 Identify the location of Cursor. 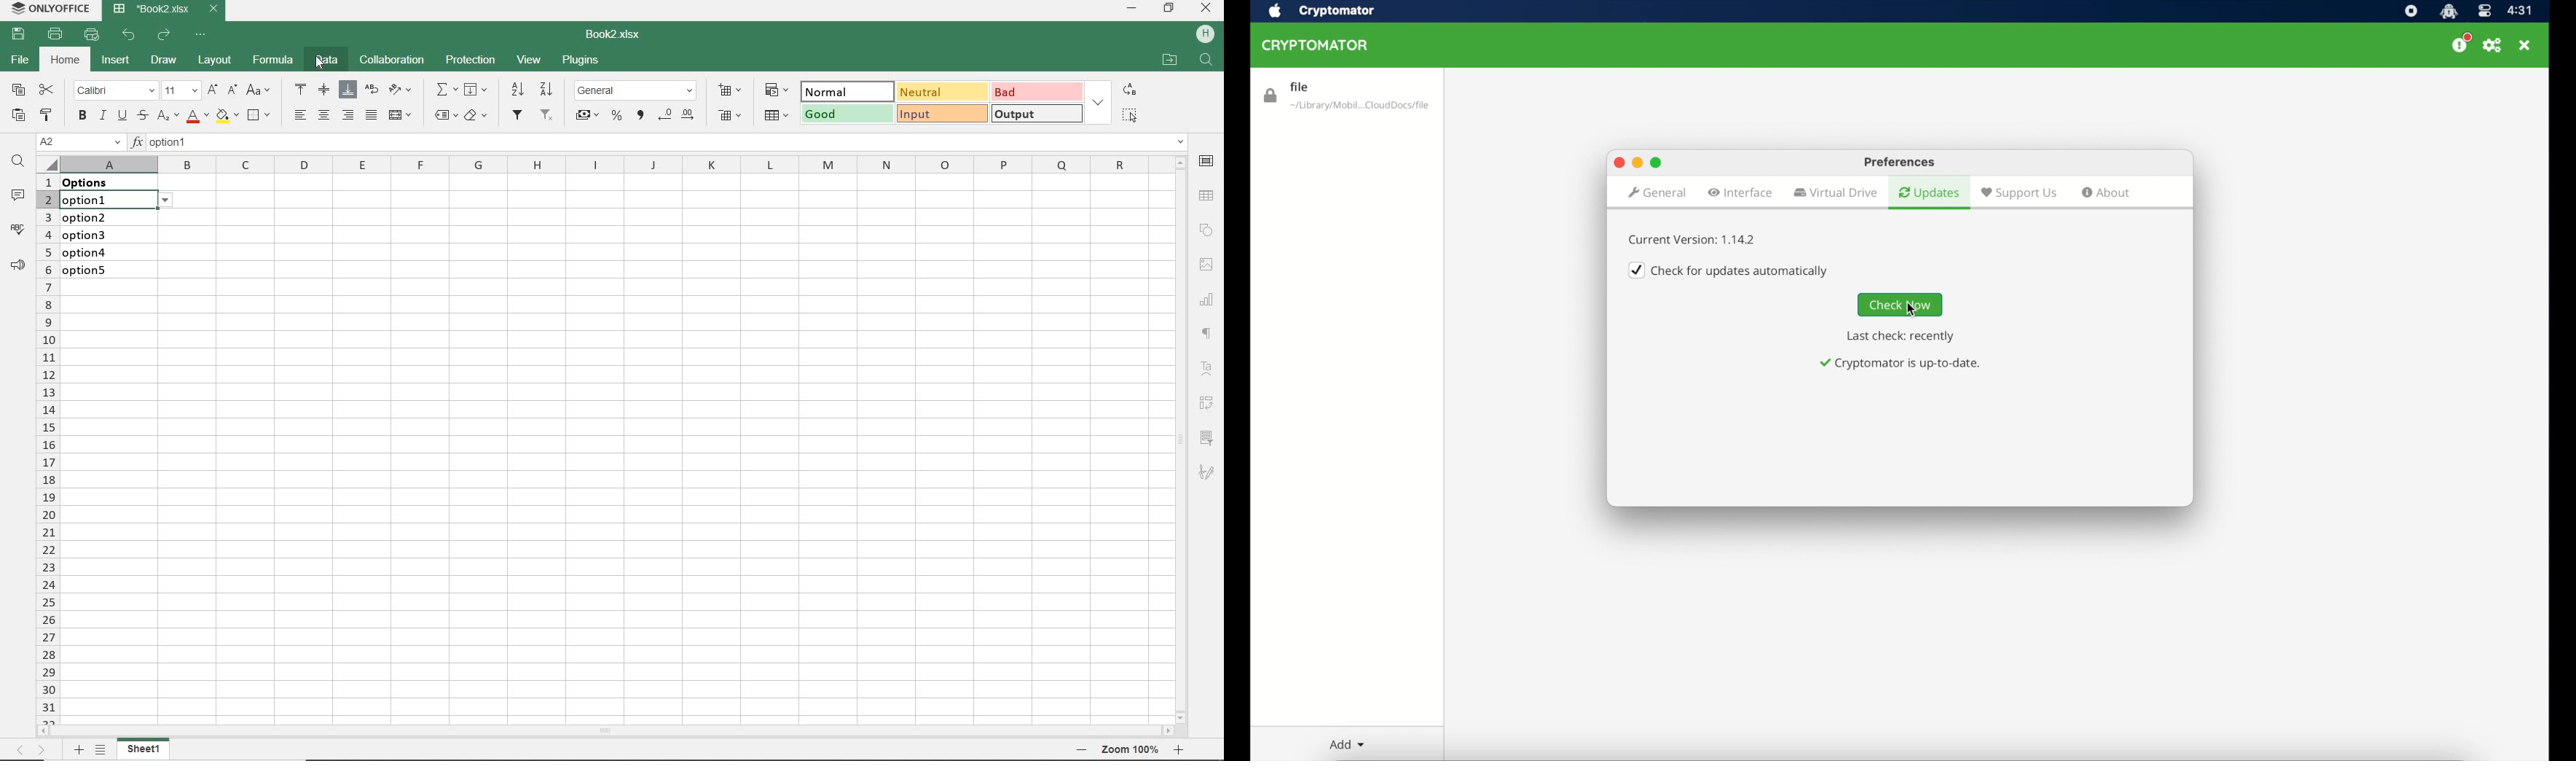
(323, 64).